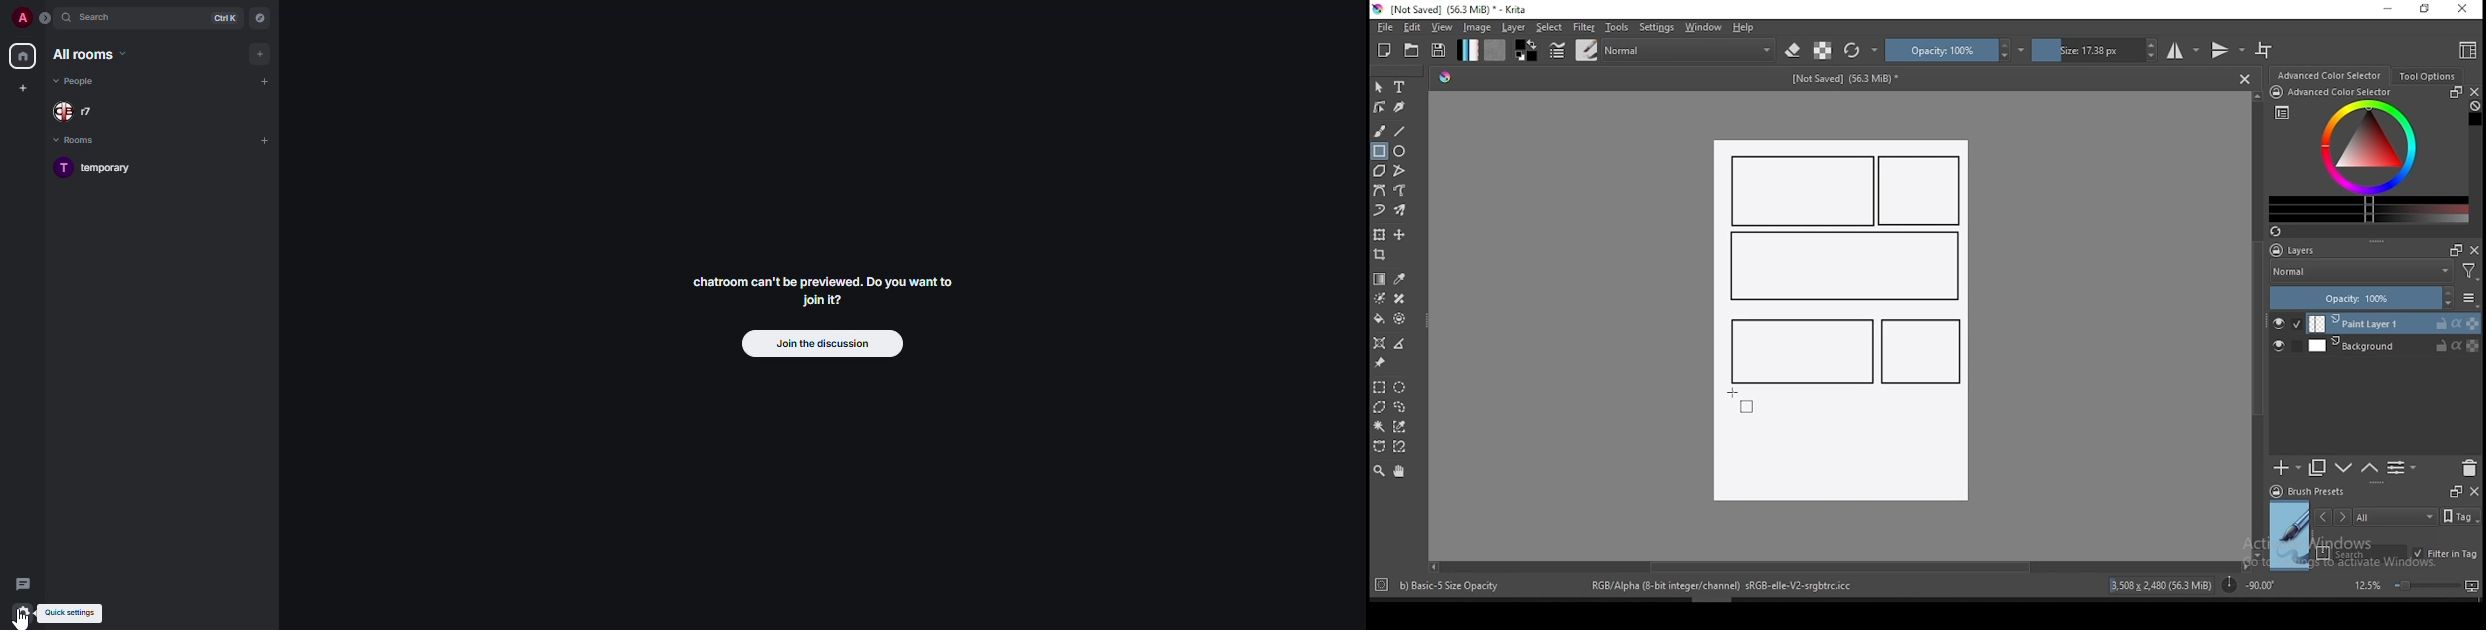 This screenshot has height=644, width=2492. What do you see at coordinates (24, 583) in the screenshot?
I see `threads` at bounding box center [24, 583].